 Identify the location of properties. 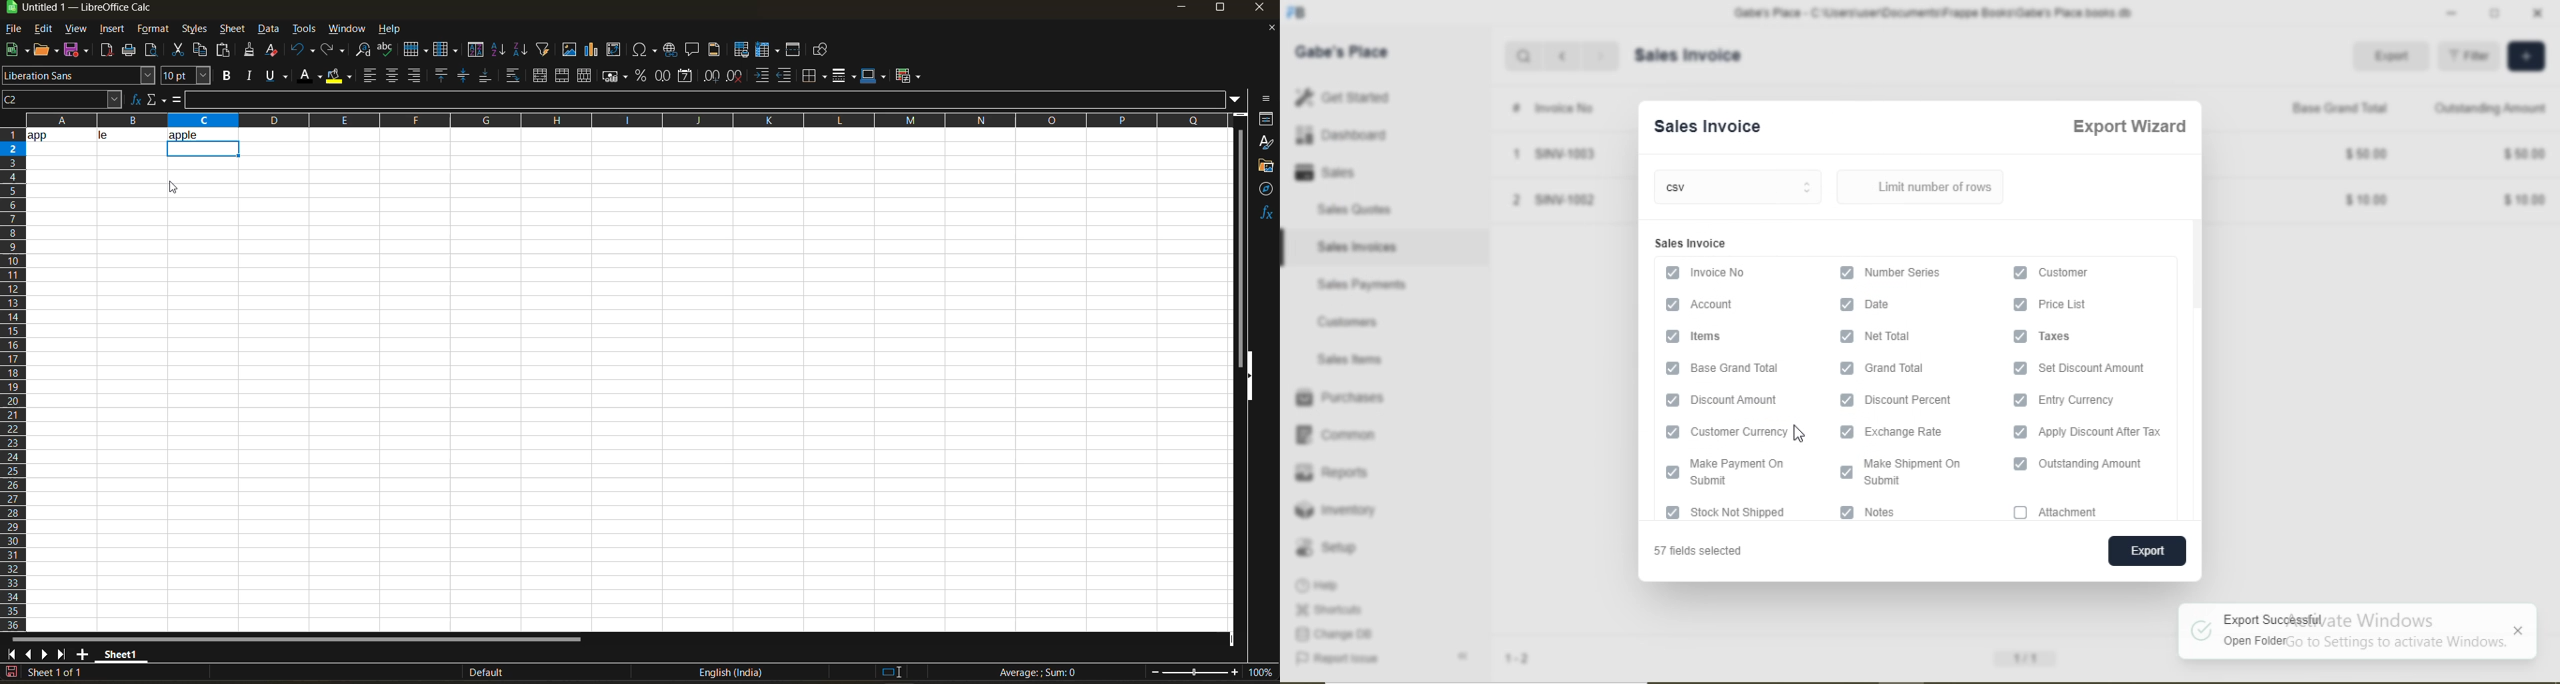
(1267, 119).